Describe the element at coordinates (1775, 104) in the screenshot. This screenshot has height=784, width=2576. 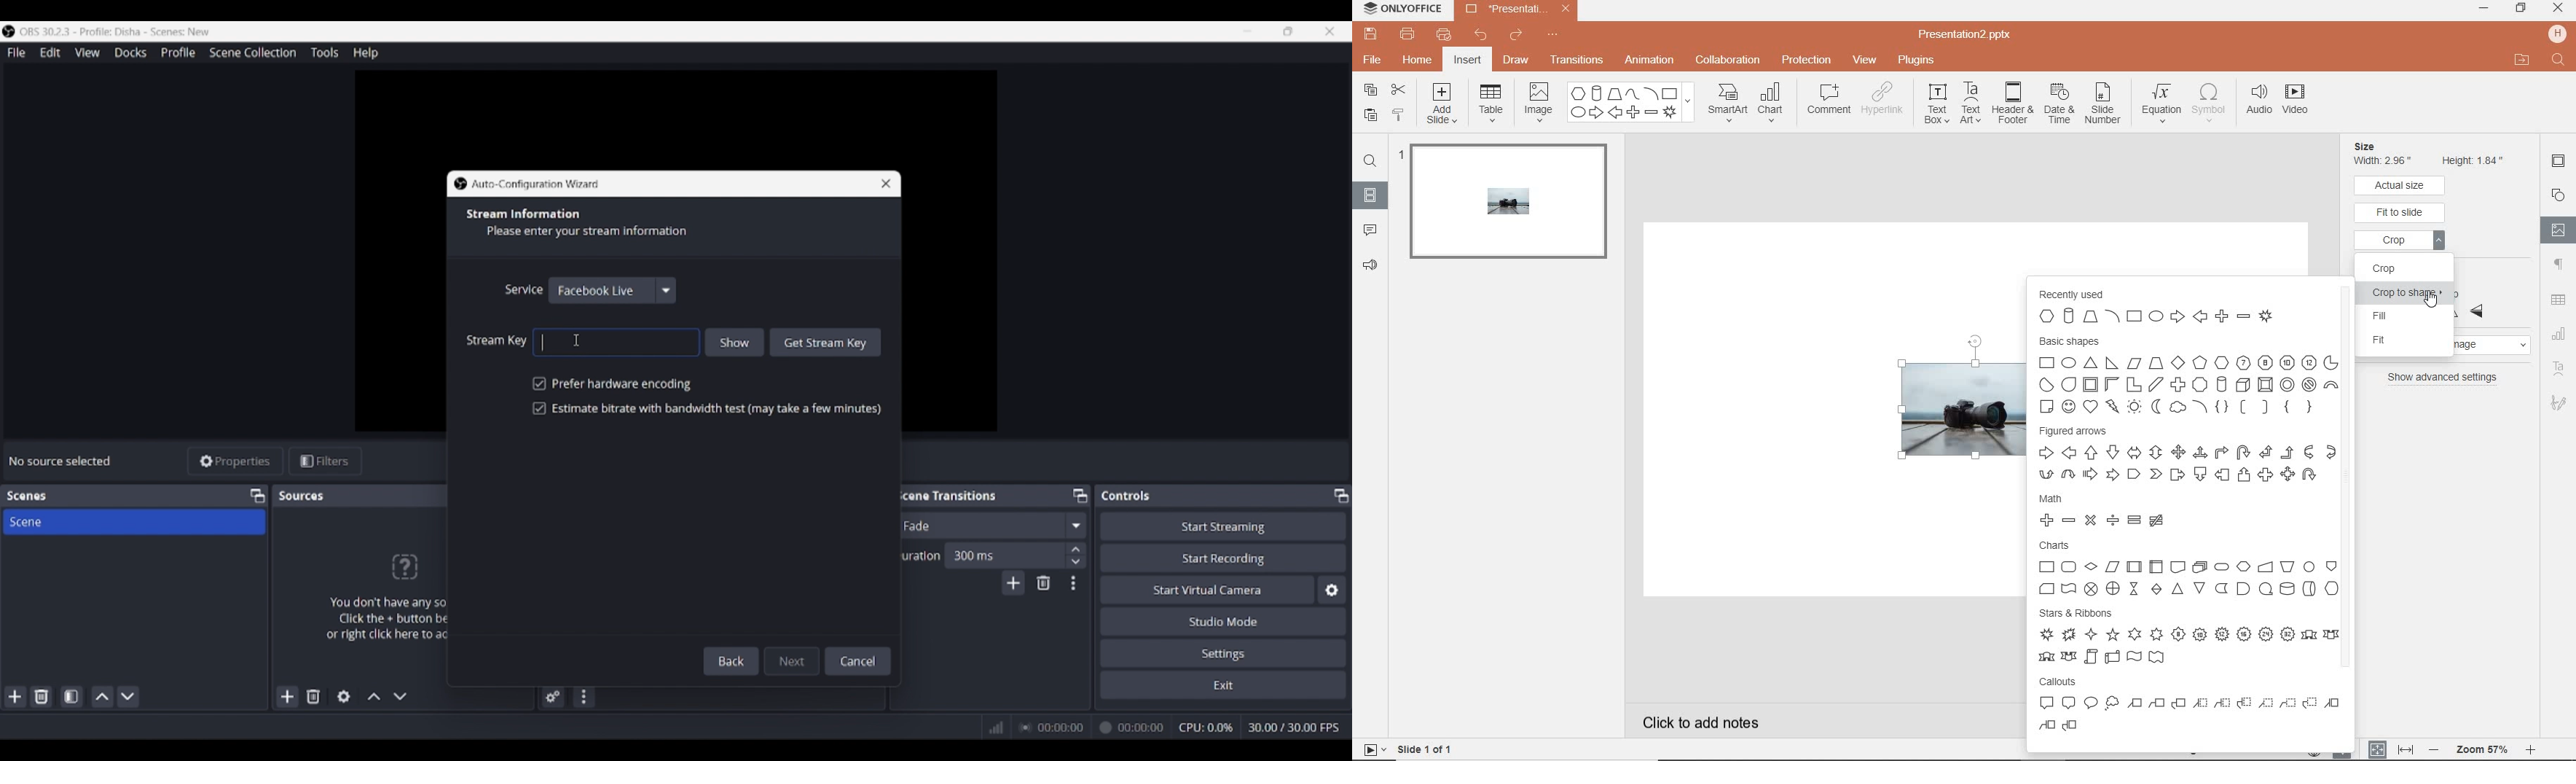
I see `chart` at that location.